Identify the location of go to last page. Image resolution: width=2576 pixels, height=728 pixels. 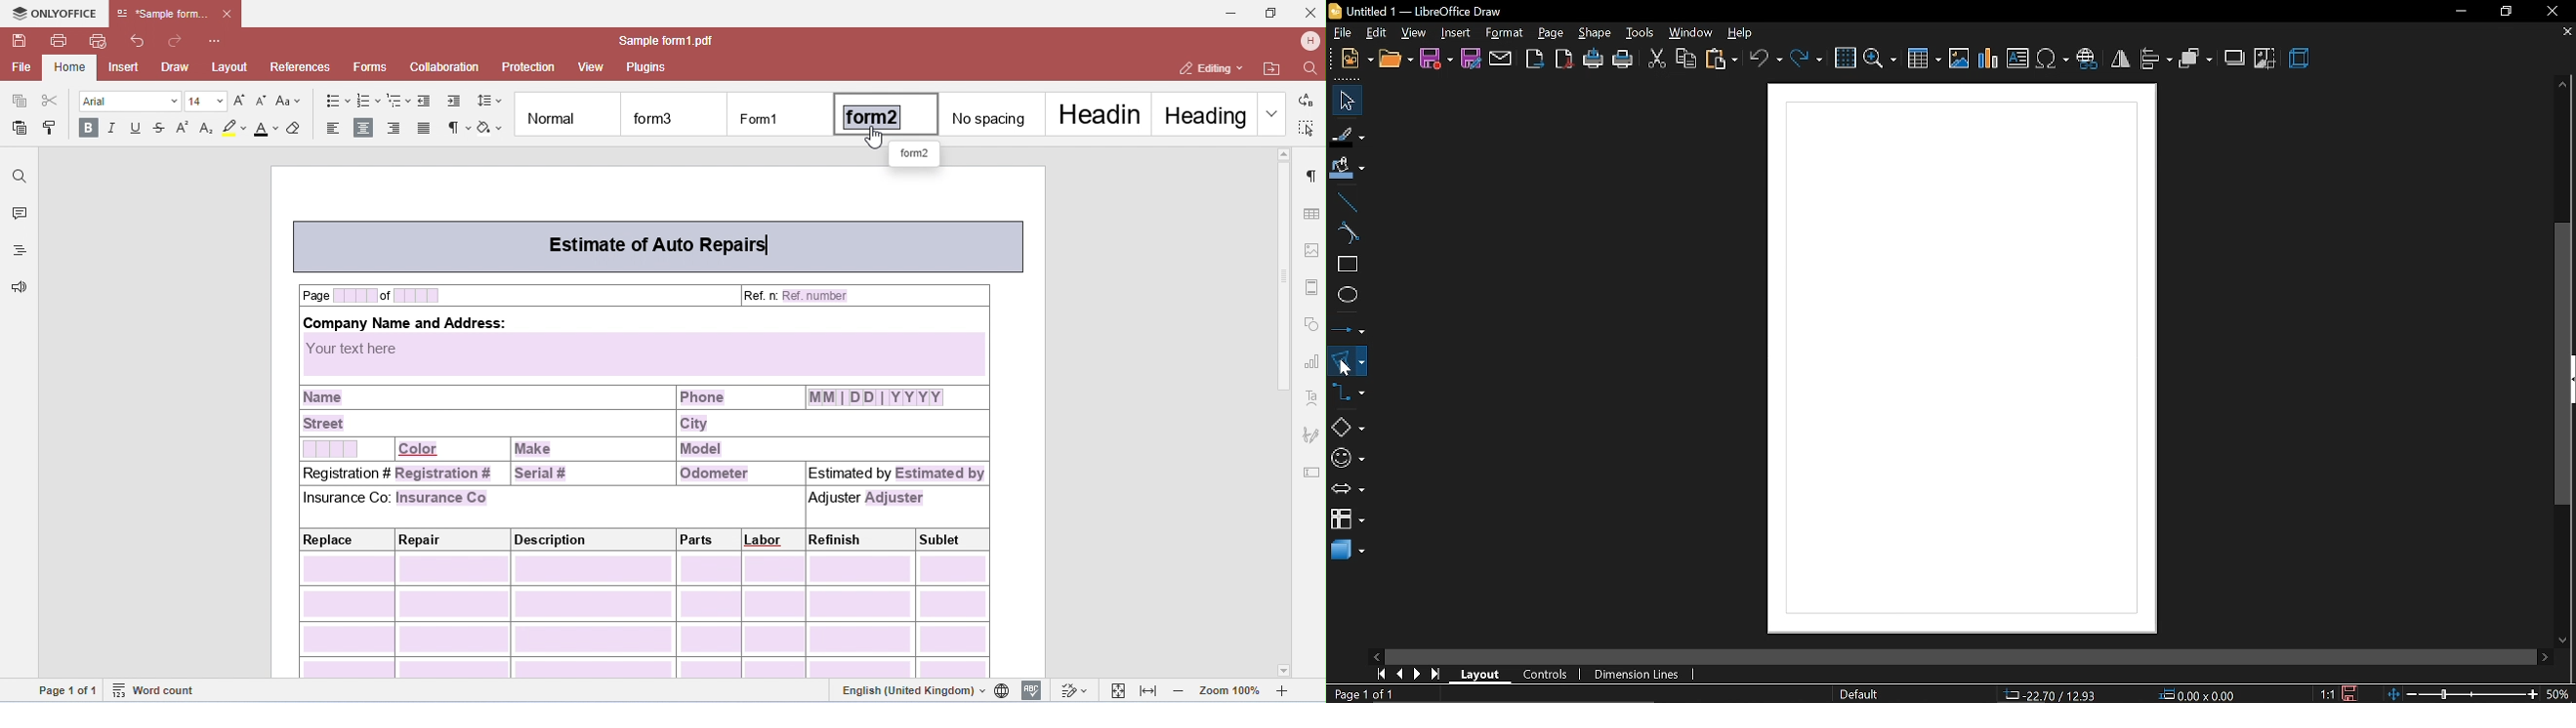
(1438, 675).